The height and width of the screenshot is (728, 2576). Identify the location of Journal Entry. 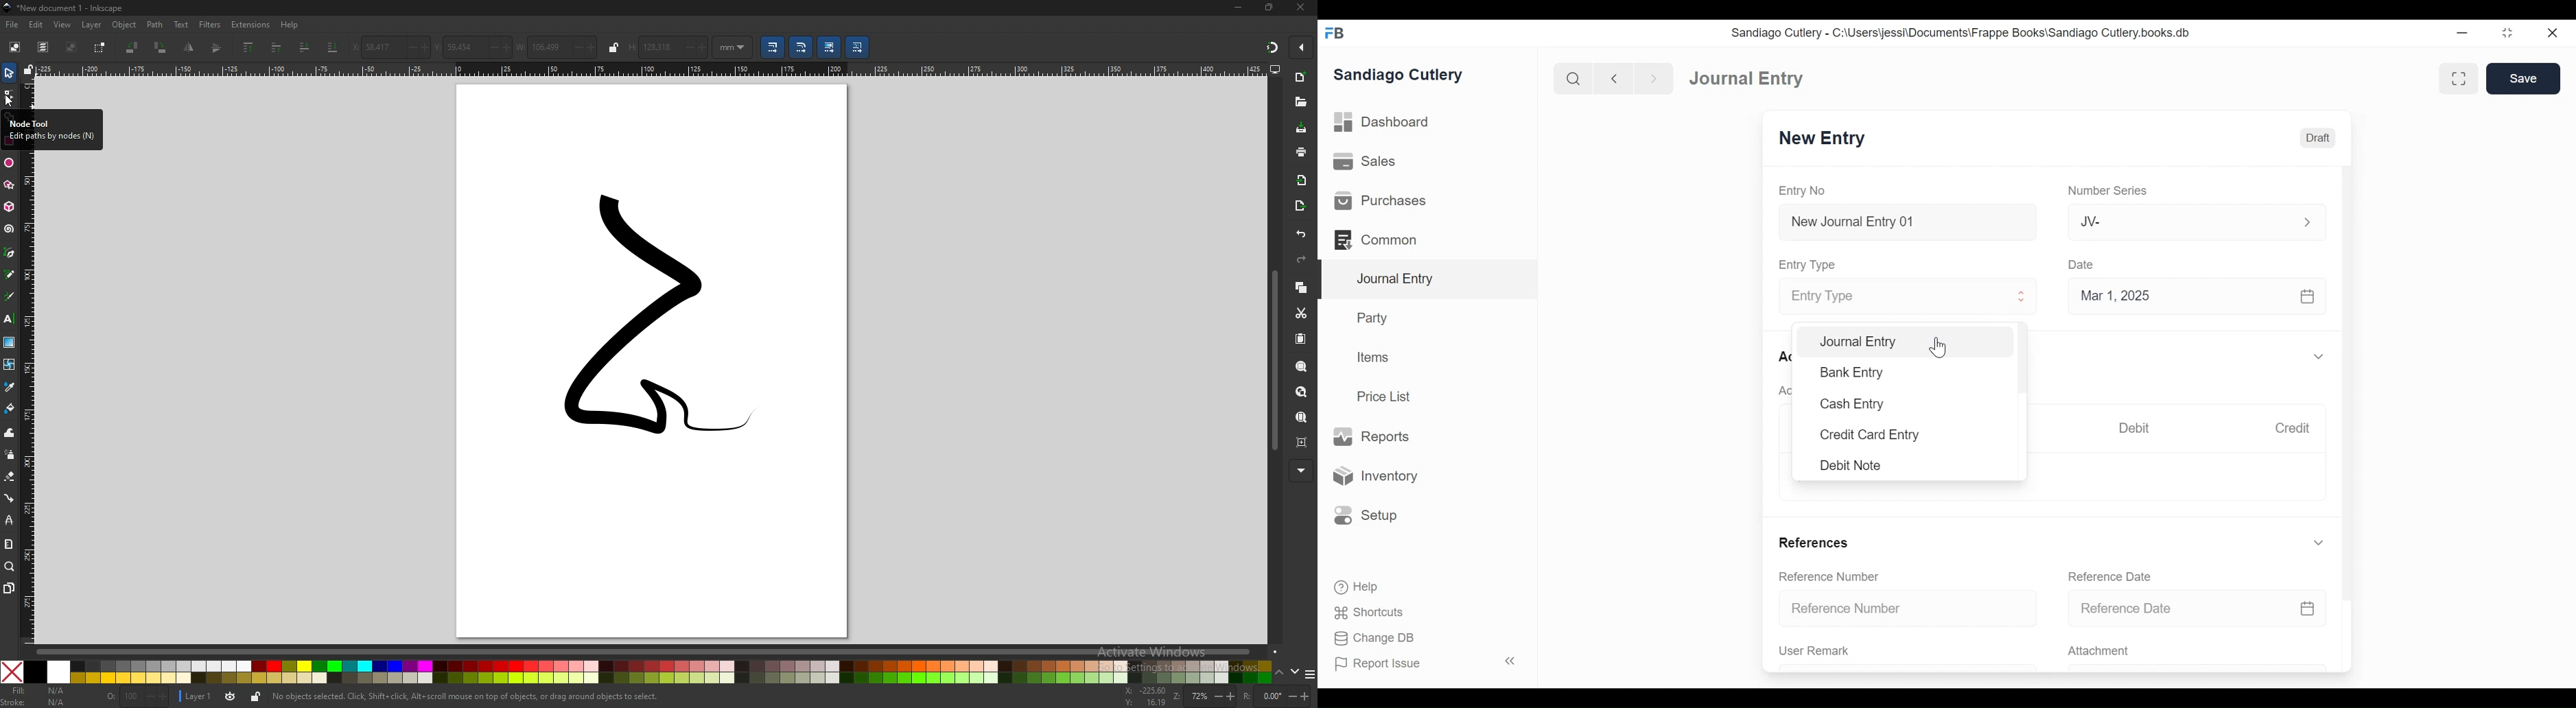
(1858, 340).